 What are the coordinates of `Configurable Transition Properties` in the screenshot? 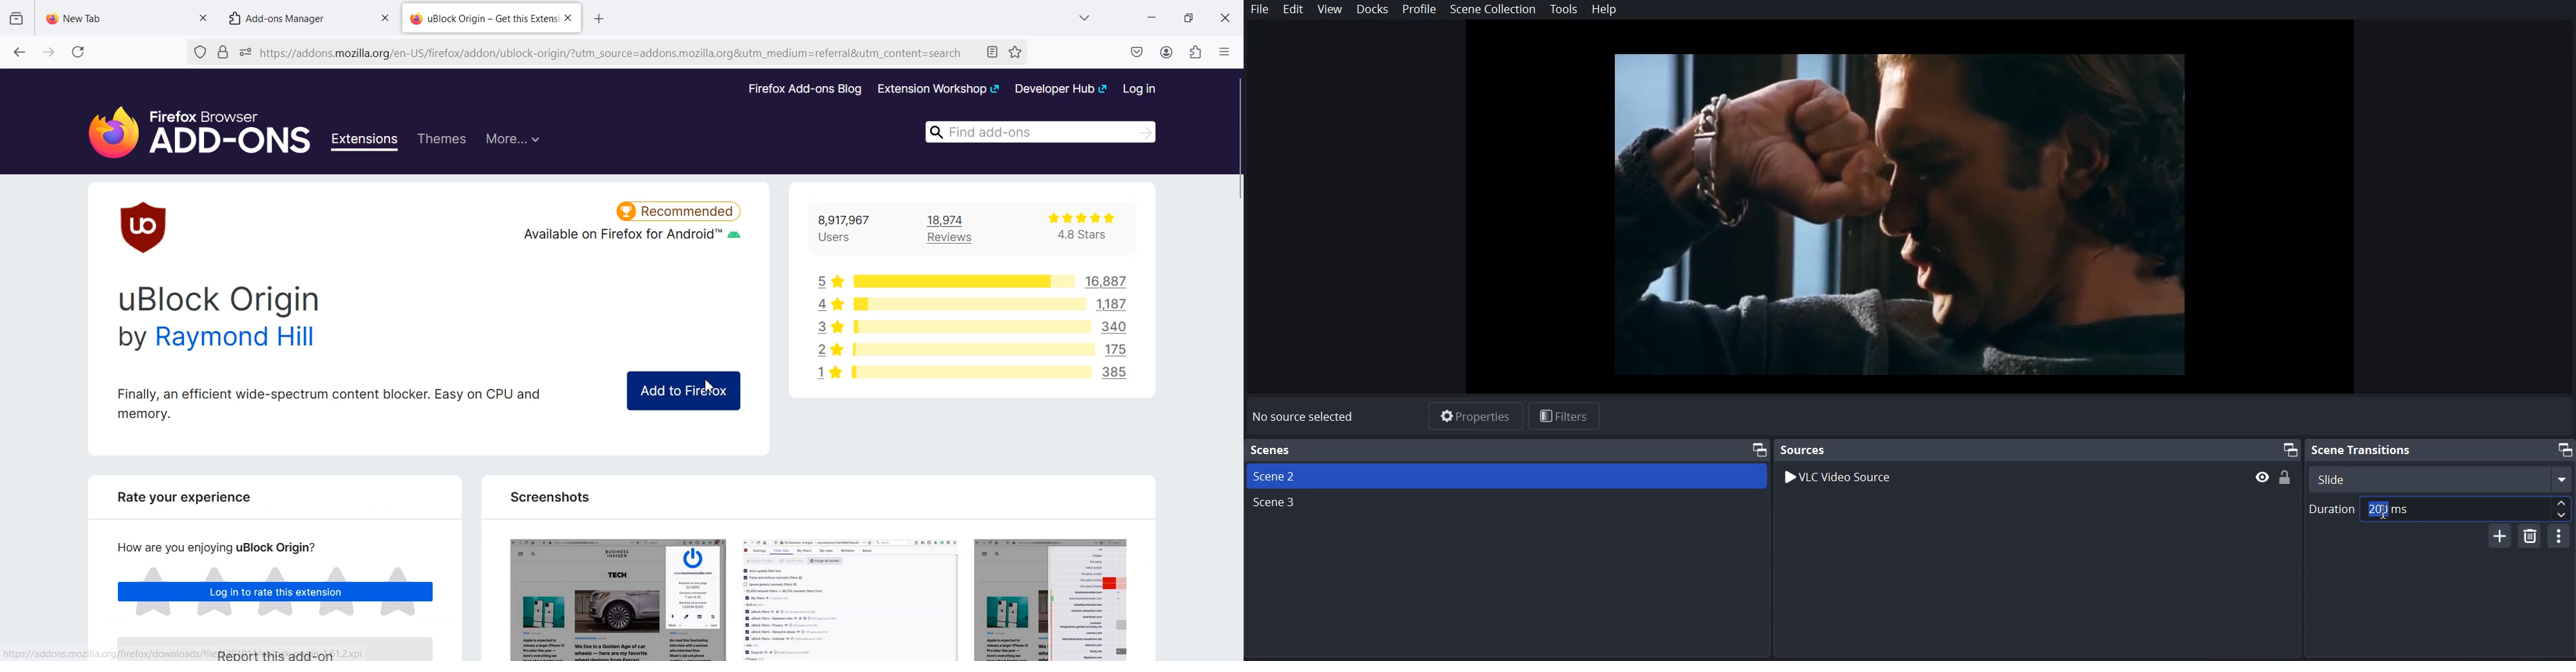 It's located at (2559, 535).